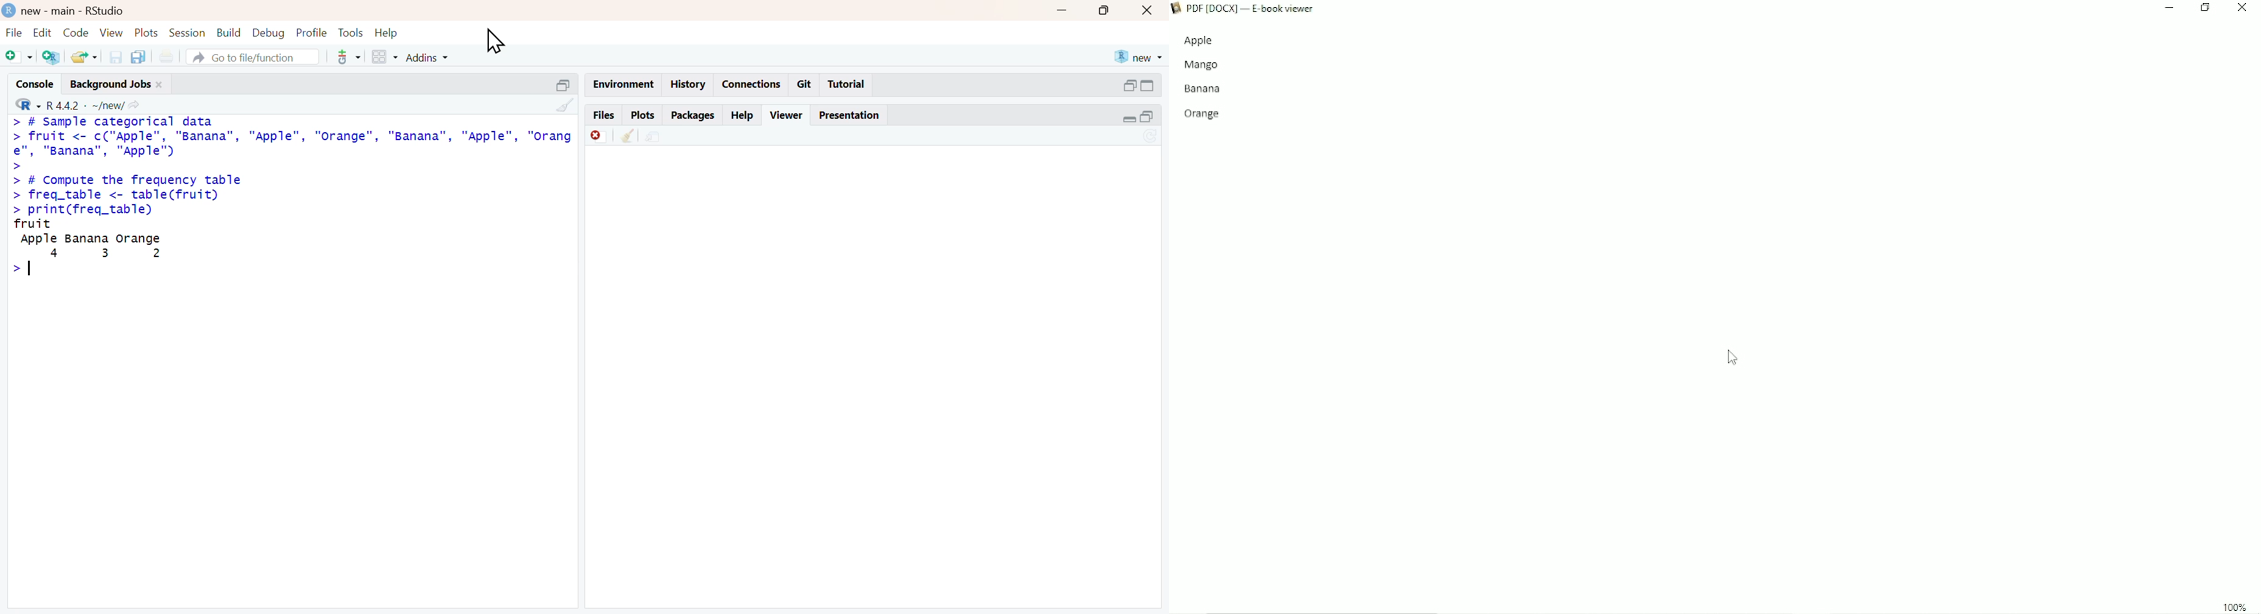 The height and width of the screenshot is (616, 2268). I want to click on go to file/function, so click(253, 57).